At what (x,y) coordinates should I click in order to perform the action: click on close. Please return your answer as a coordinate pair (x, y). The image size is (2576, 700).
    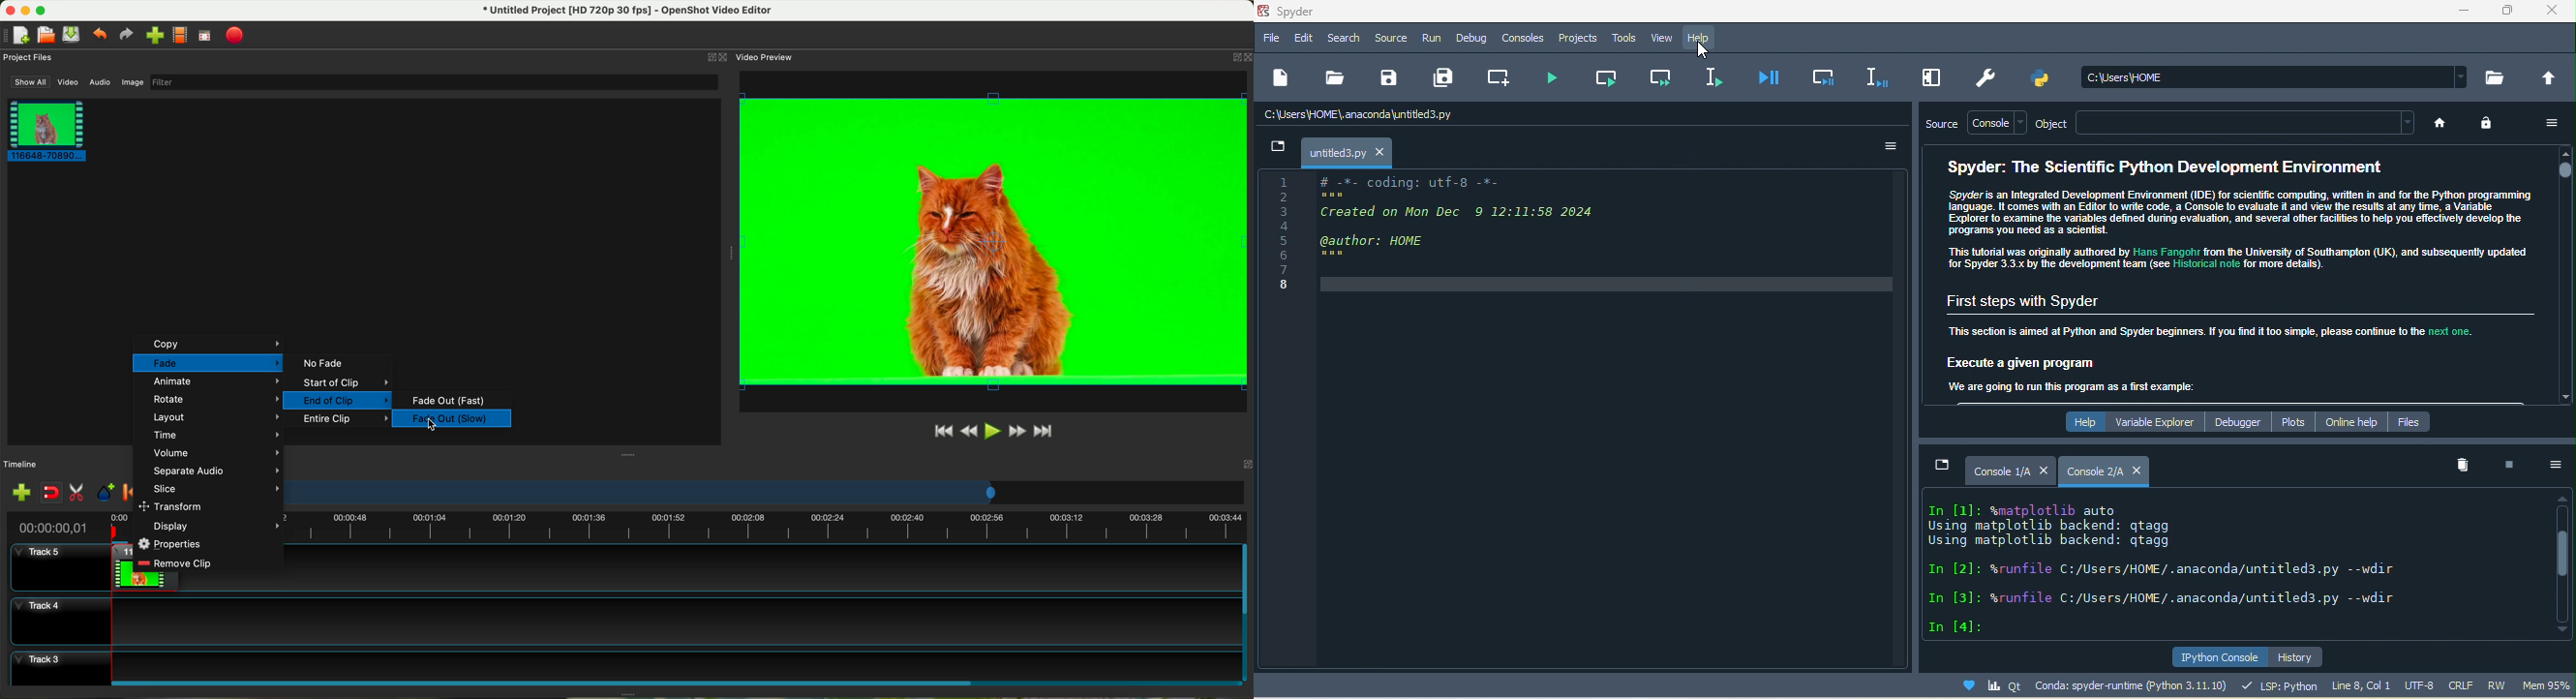
    Looking at the image, I should click on (2556, 14).